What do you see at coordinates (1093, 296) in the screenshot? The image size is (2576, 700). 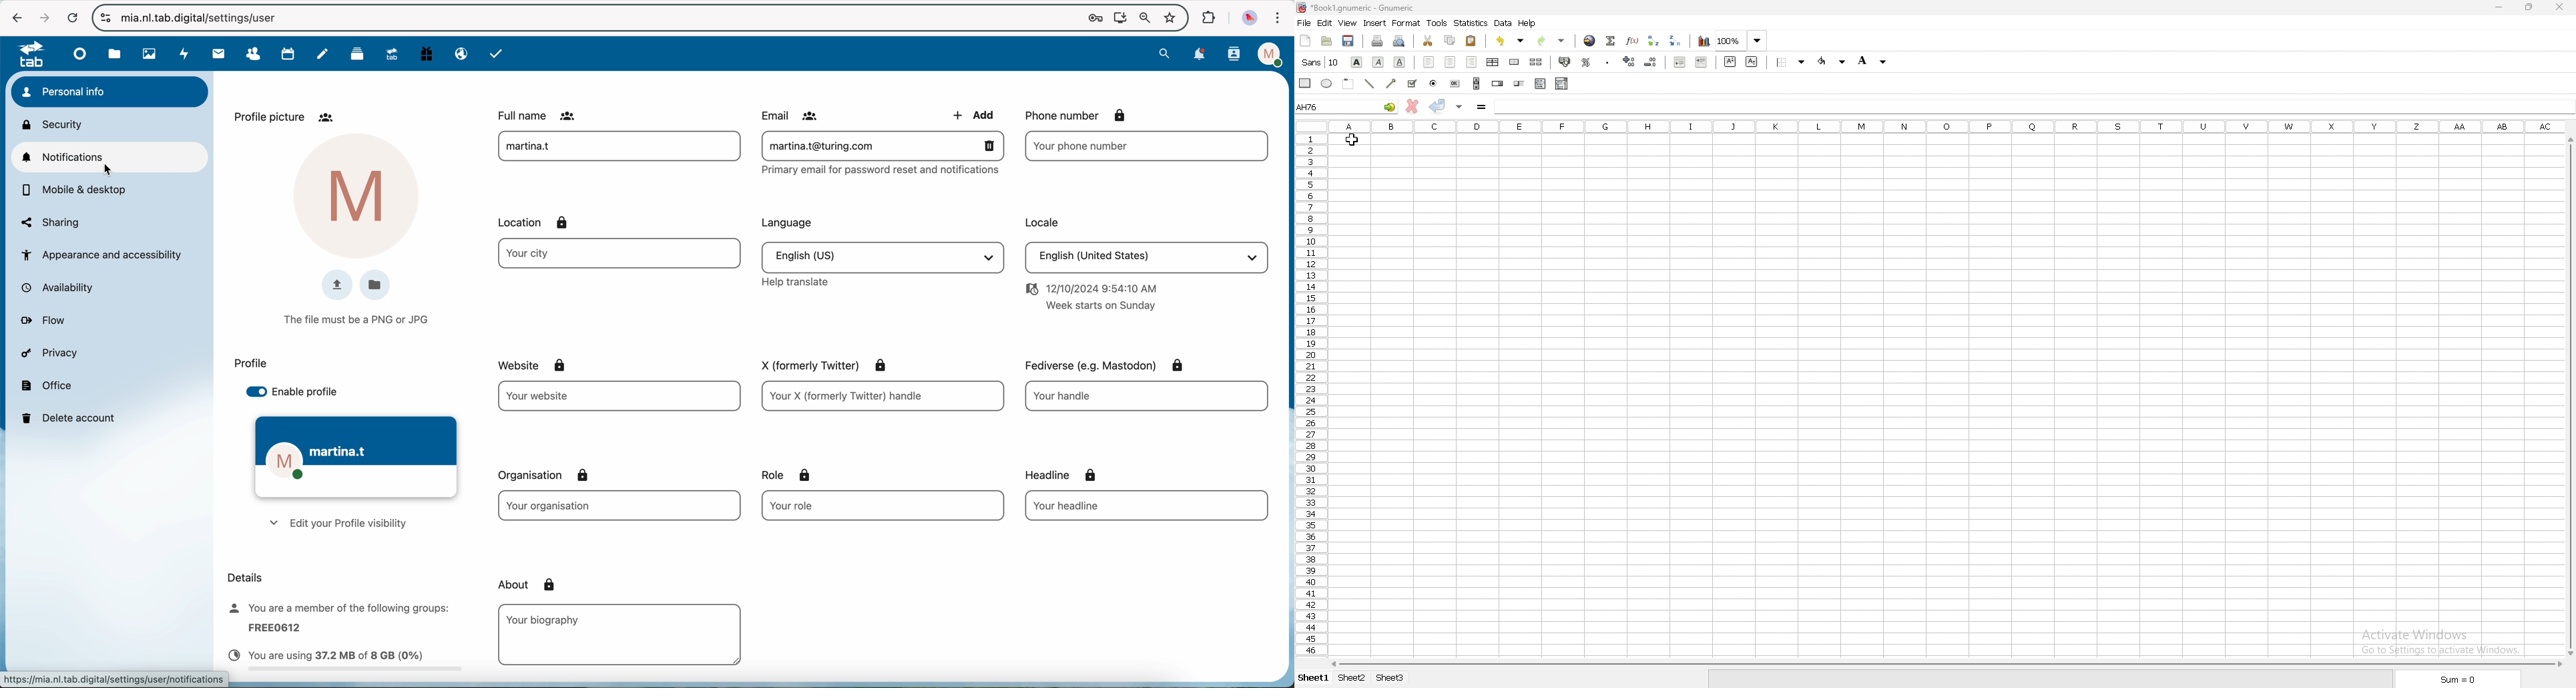 I see `date and hour` at bounding box center [1093, 296].